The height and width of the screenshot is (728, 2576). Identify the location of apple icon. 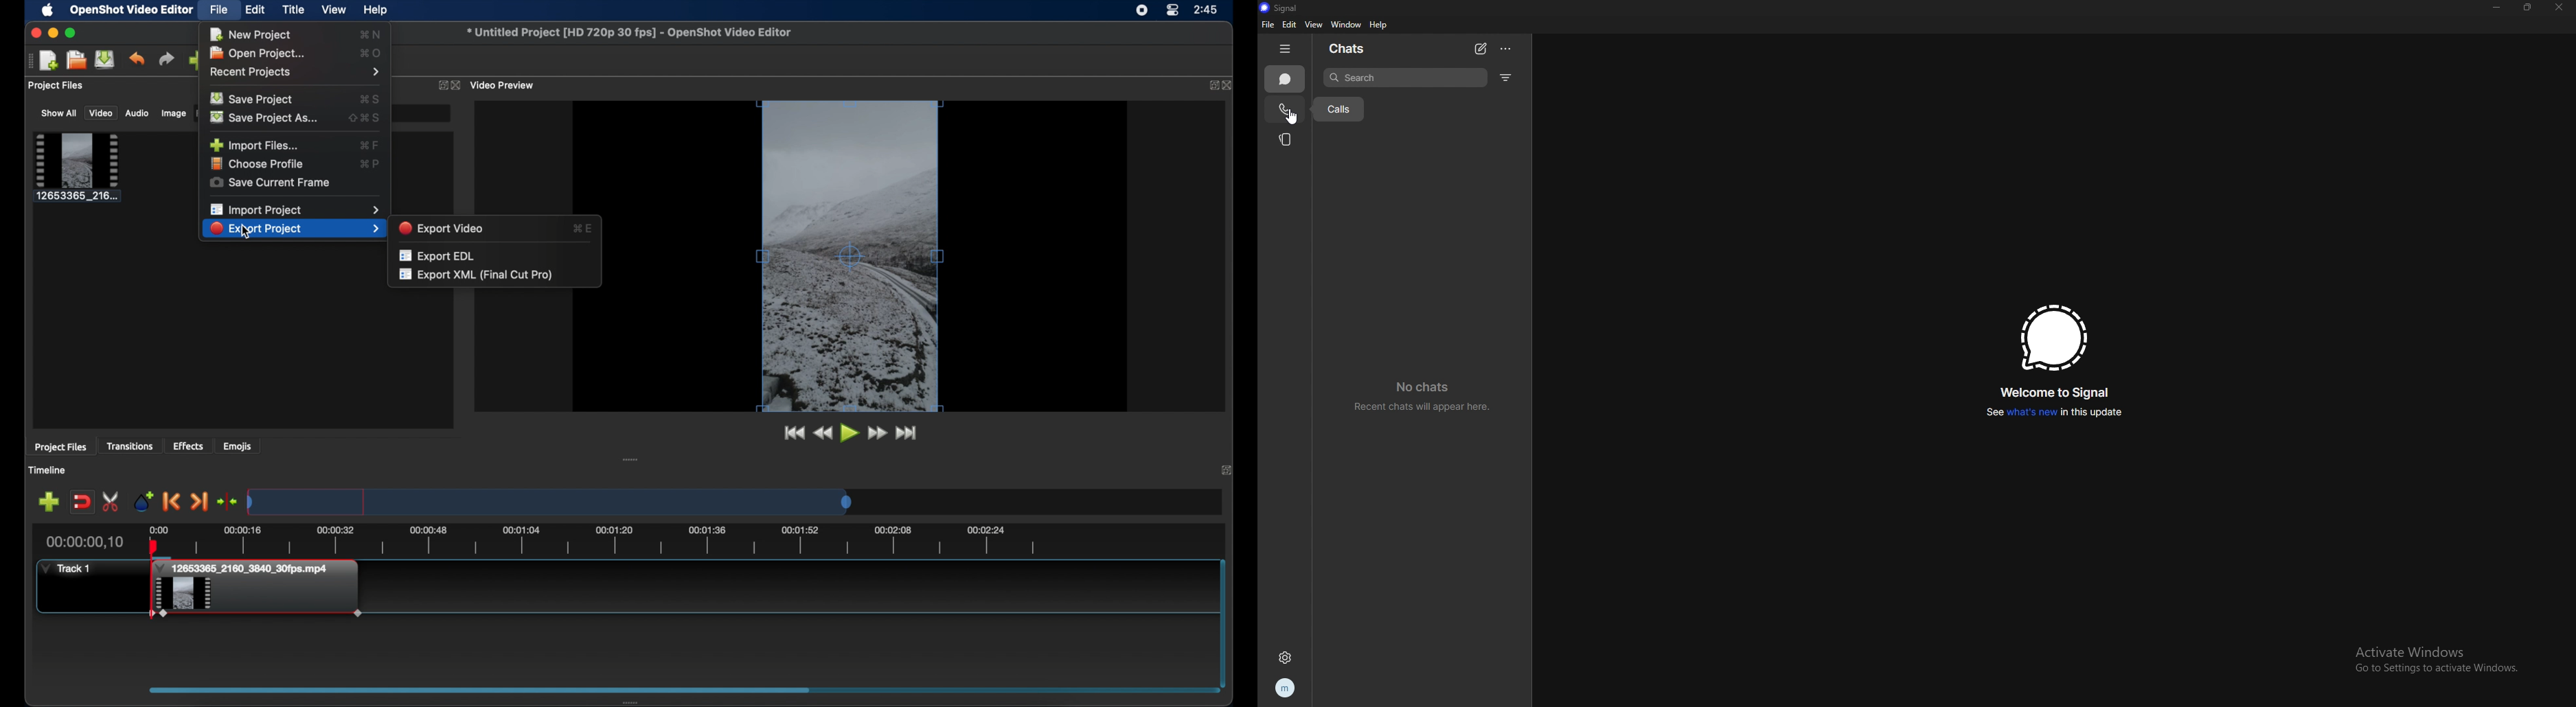
(47, 10).